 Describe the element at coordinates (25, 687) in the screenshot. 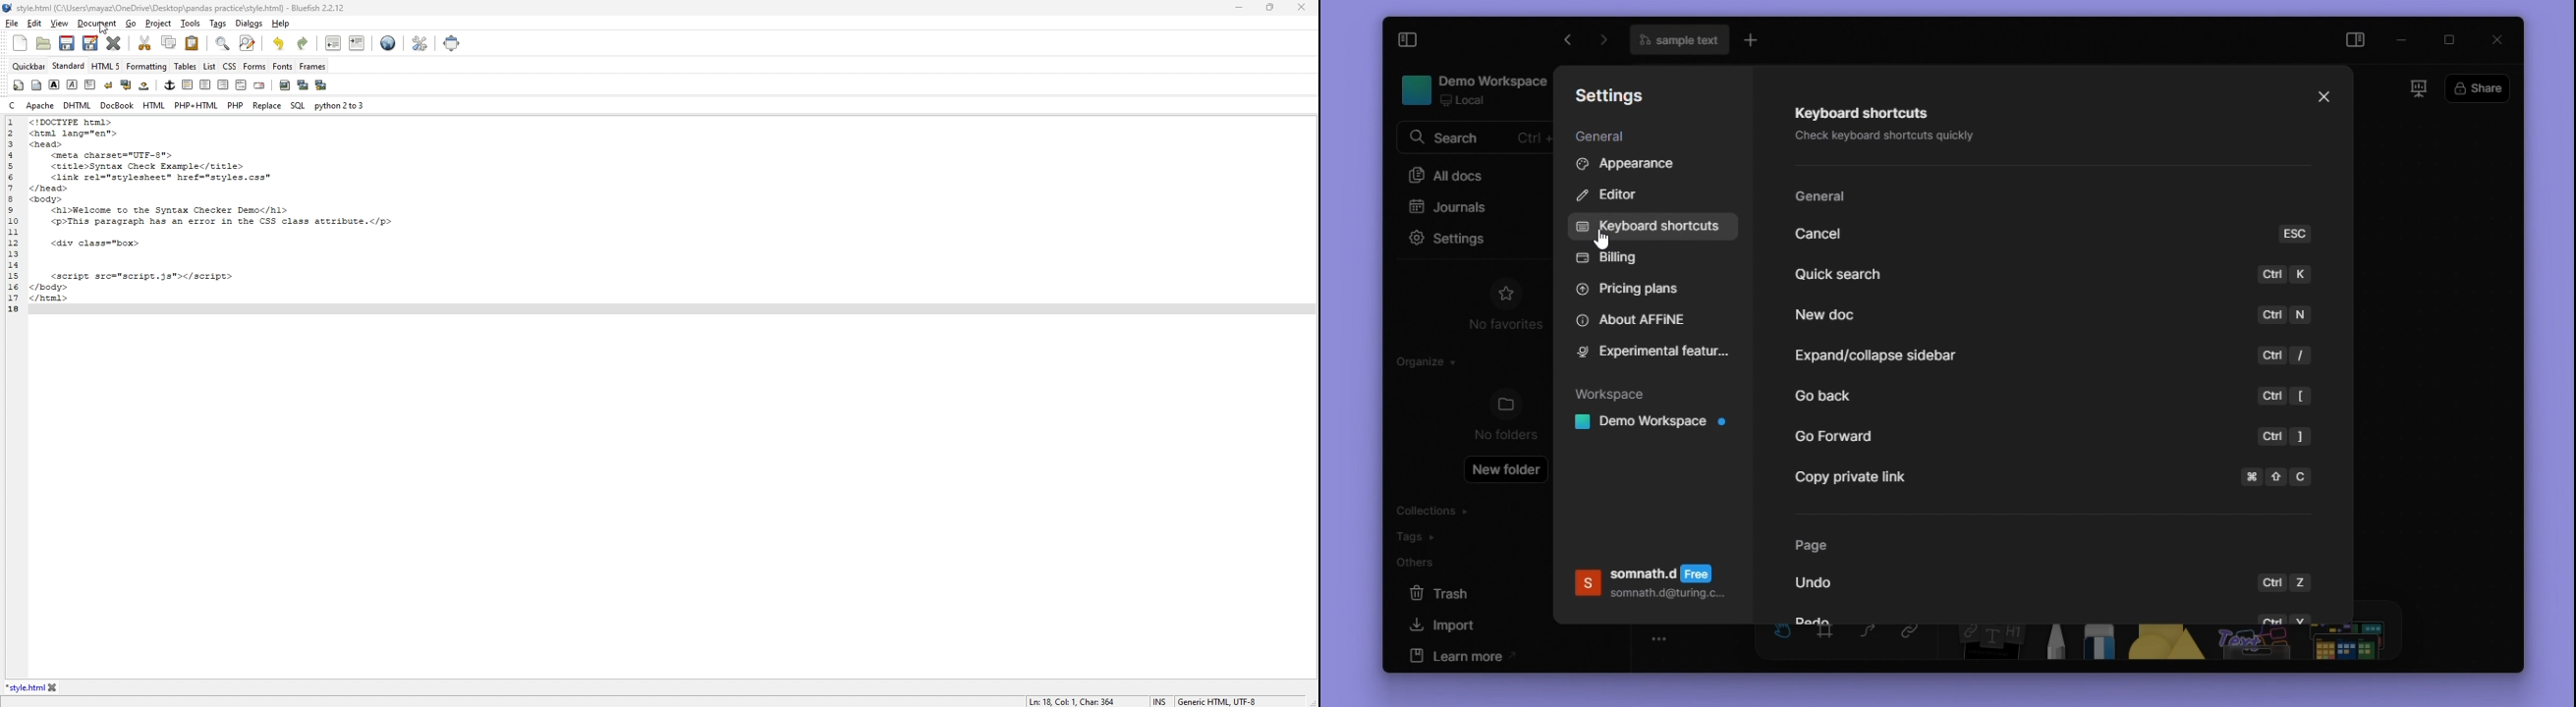

I see `tab` at that location.